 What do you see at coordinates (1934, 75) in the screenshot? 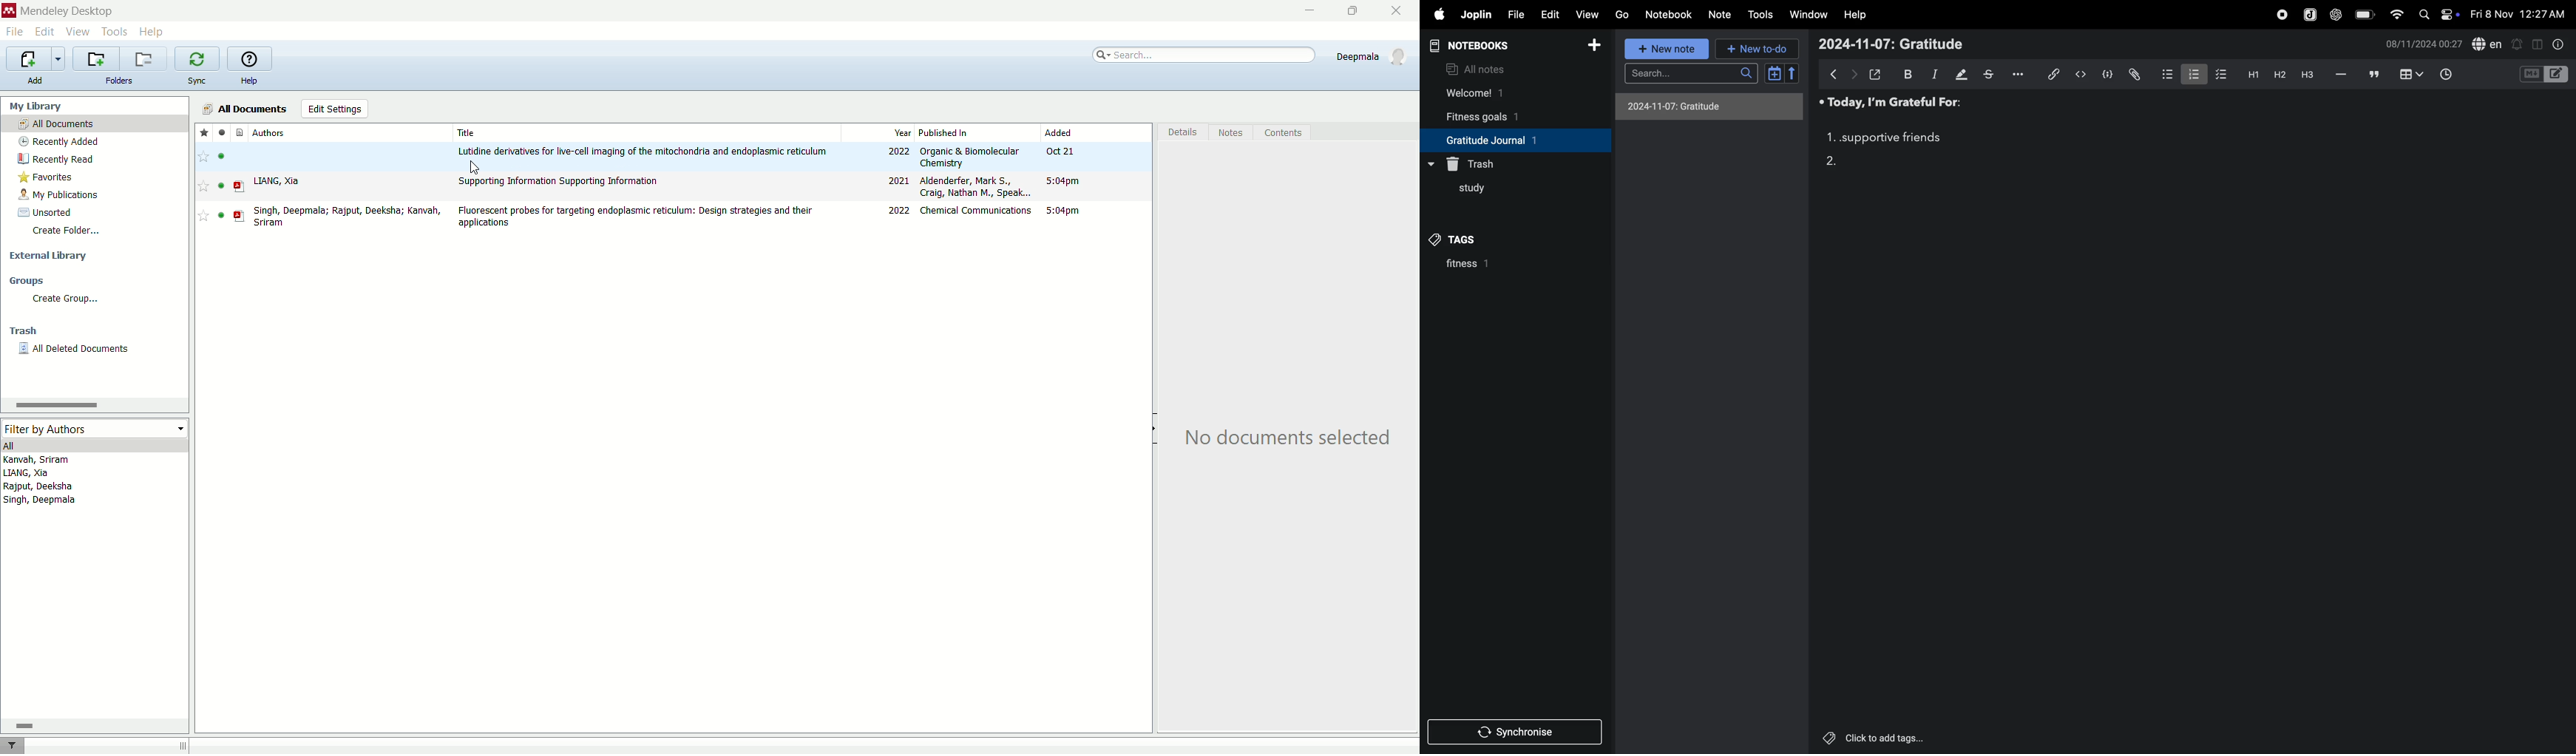
I see `italic` at bounding box center [1934, 75].